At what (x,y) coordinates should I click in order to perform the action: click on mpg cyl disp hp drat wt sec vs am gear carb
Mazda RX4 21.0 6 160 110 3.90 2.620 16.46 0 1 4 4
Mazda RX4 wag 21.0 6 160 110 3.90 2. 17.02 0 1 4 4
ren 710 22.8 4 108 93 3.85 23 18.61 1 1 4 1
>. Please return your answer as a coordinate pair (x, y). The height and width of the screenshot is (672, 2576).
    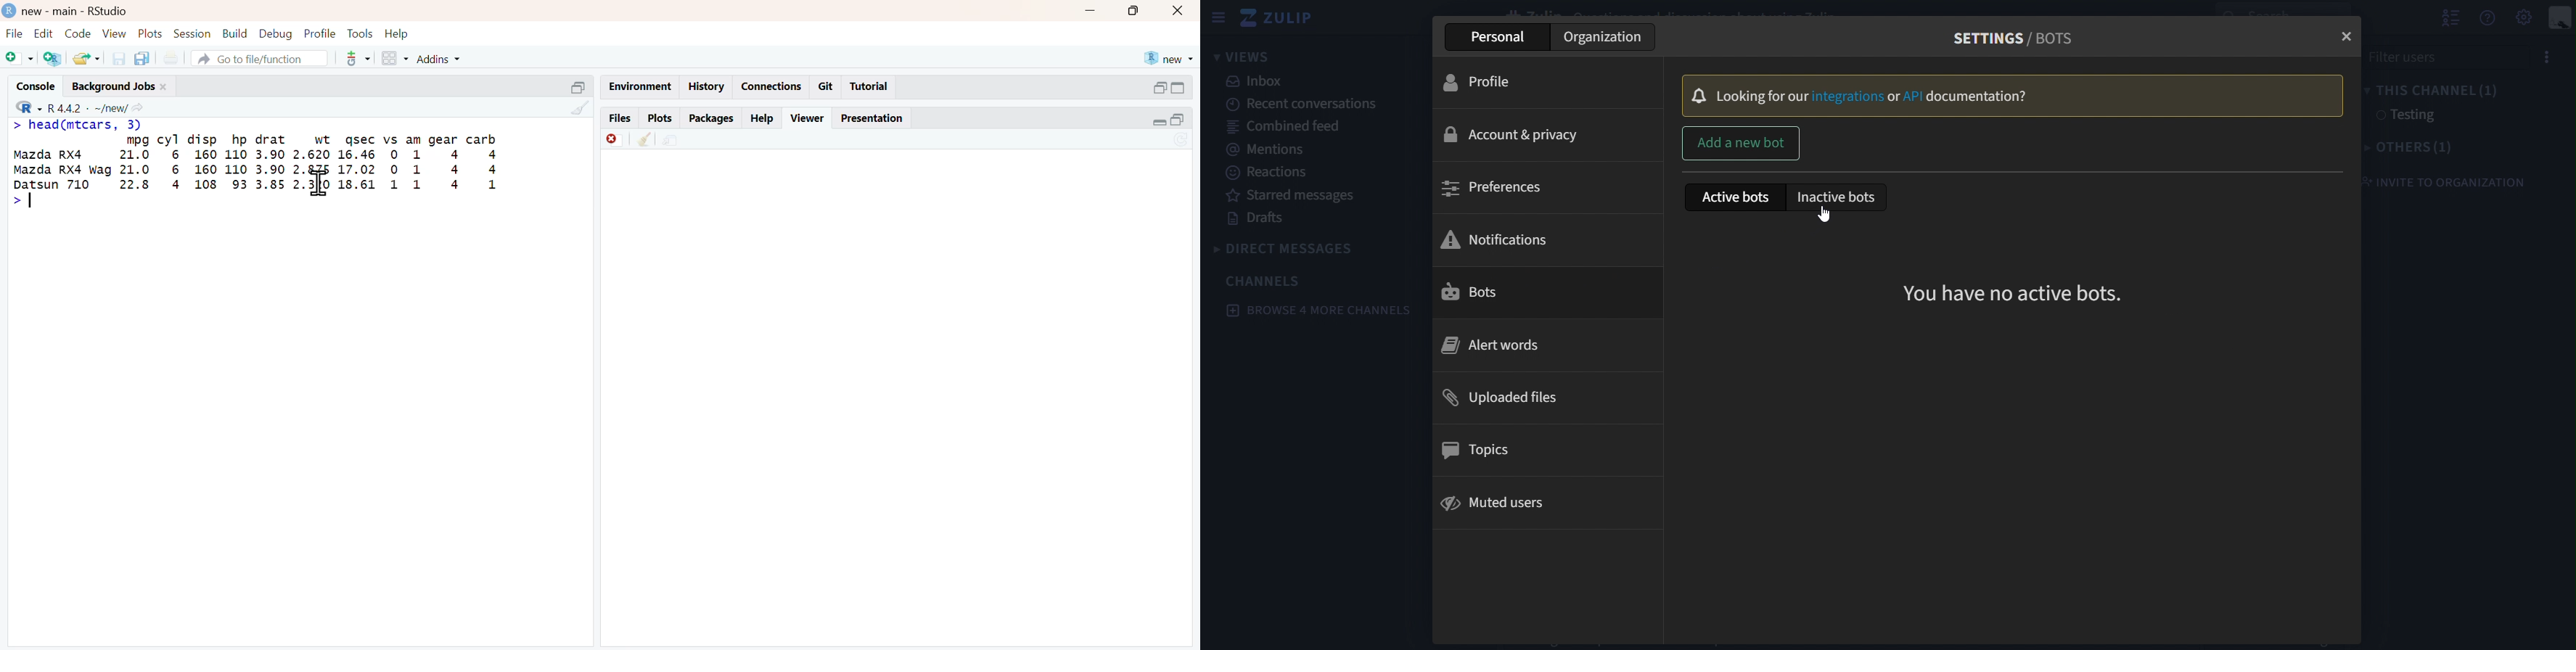
    Looking at the image, I should click on (280, 172).